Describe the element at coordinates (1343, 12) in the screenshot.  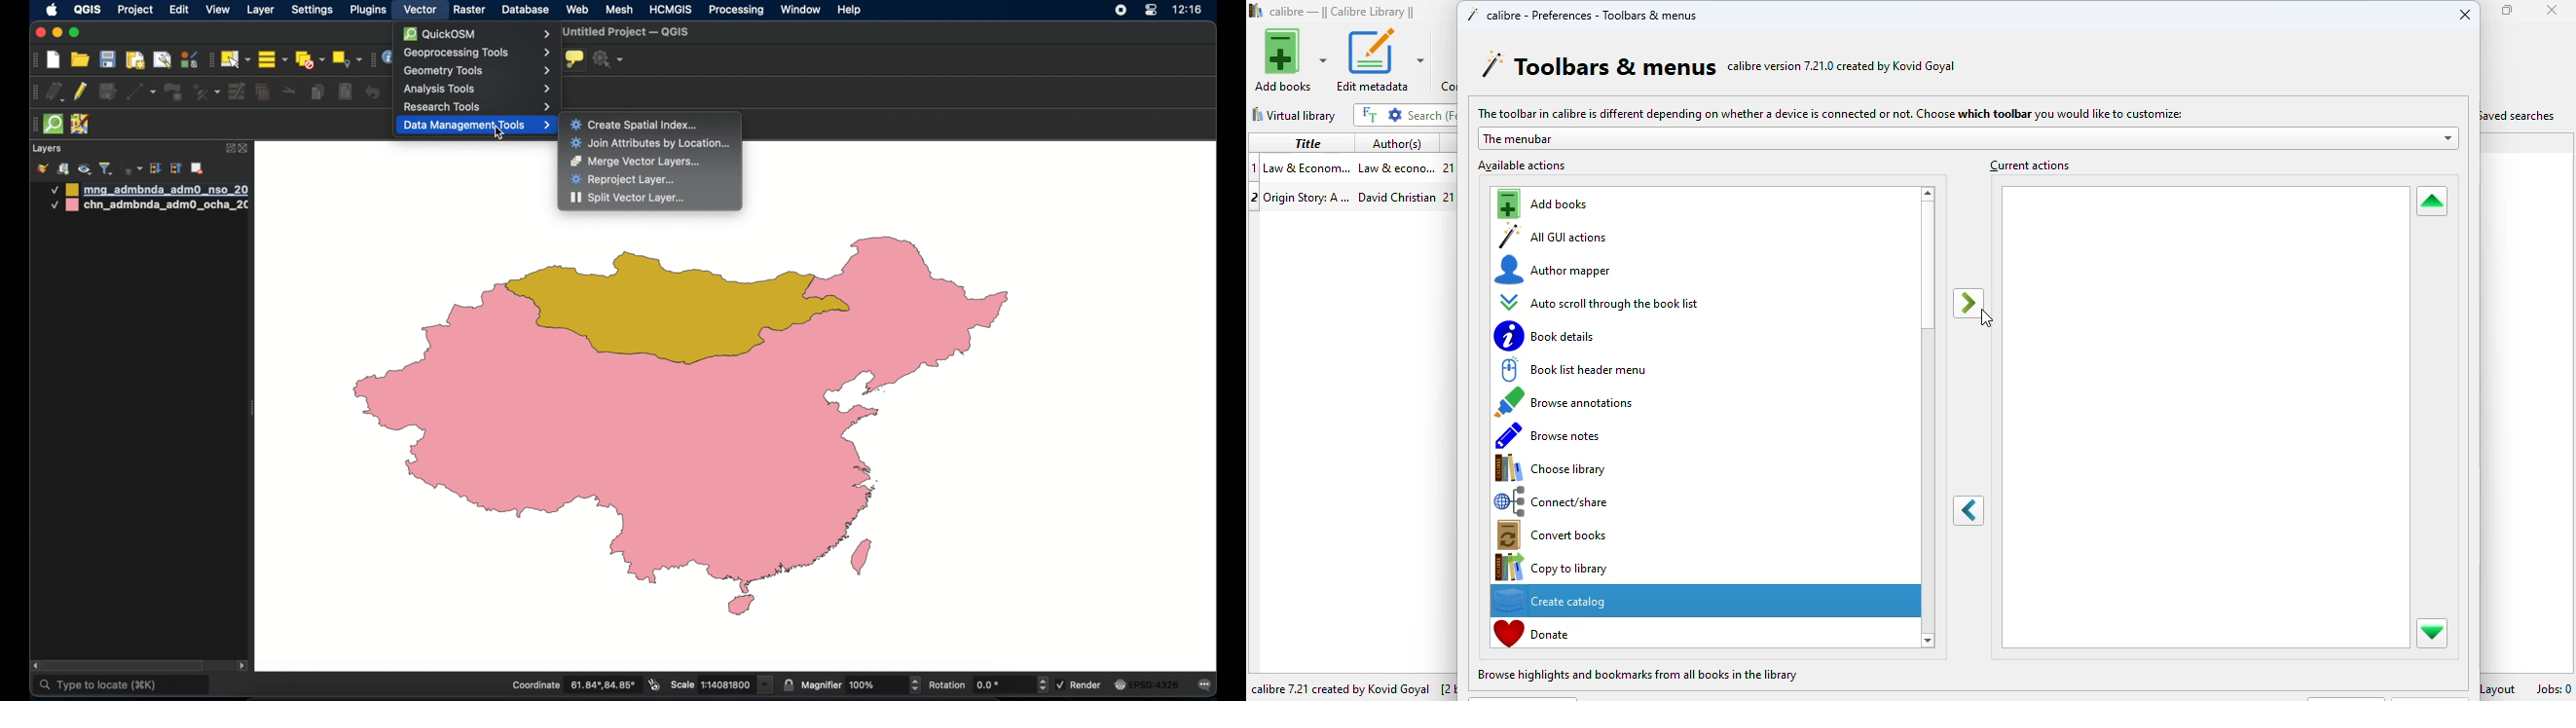
I see `calibre library` at that location.